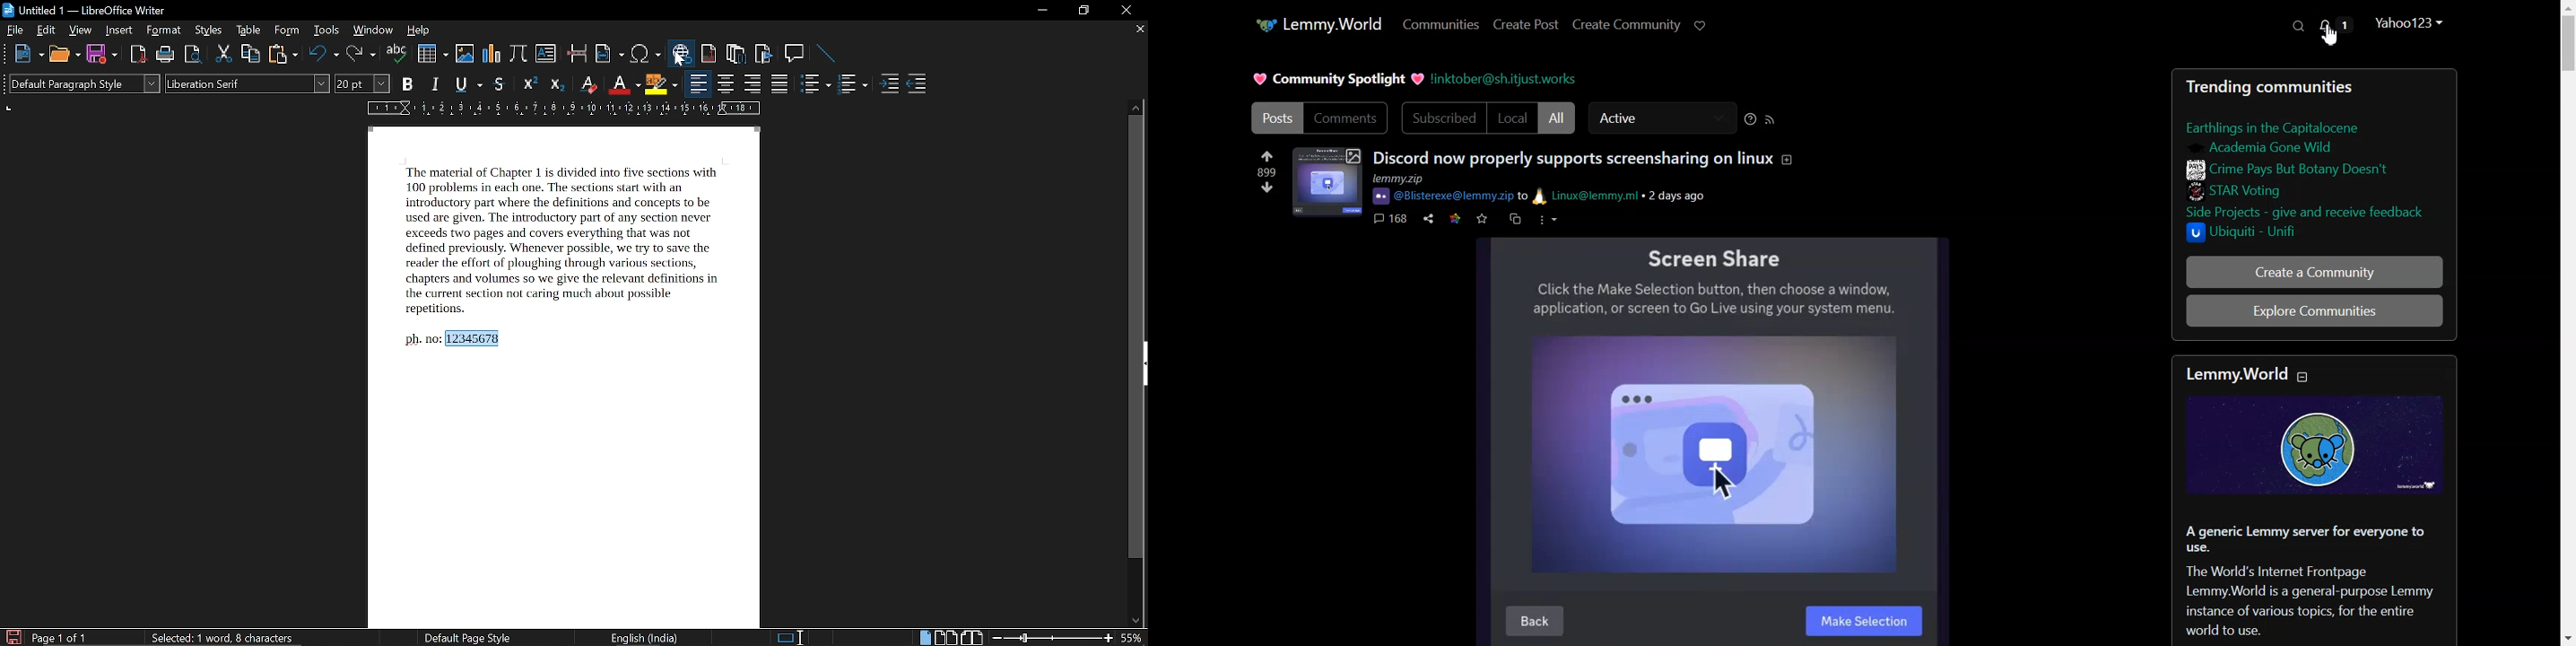  I want to click on font style, so click(248, 83).